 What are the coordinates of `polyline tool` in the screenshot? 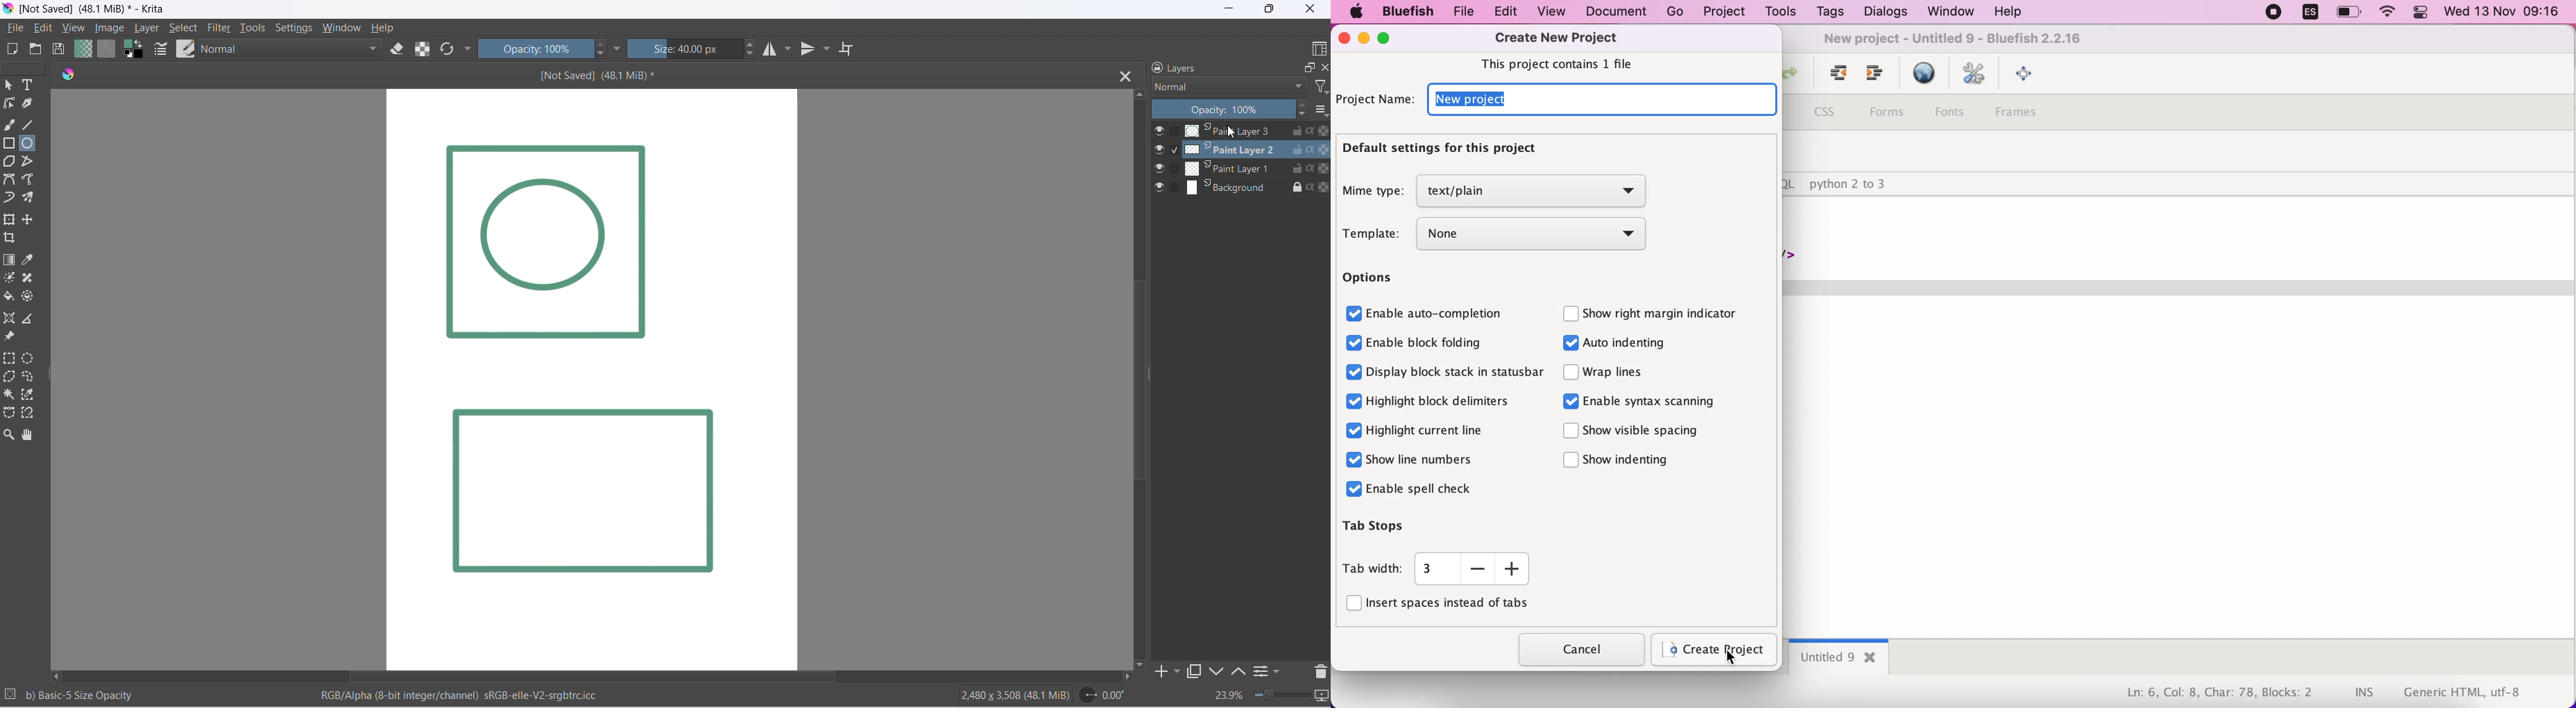 It's located at (34, 162).